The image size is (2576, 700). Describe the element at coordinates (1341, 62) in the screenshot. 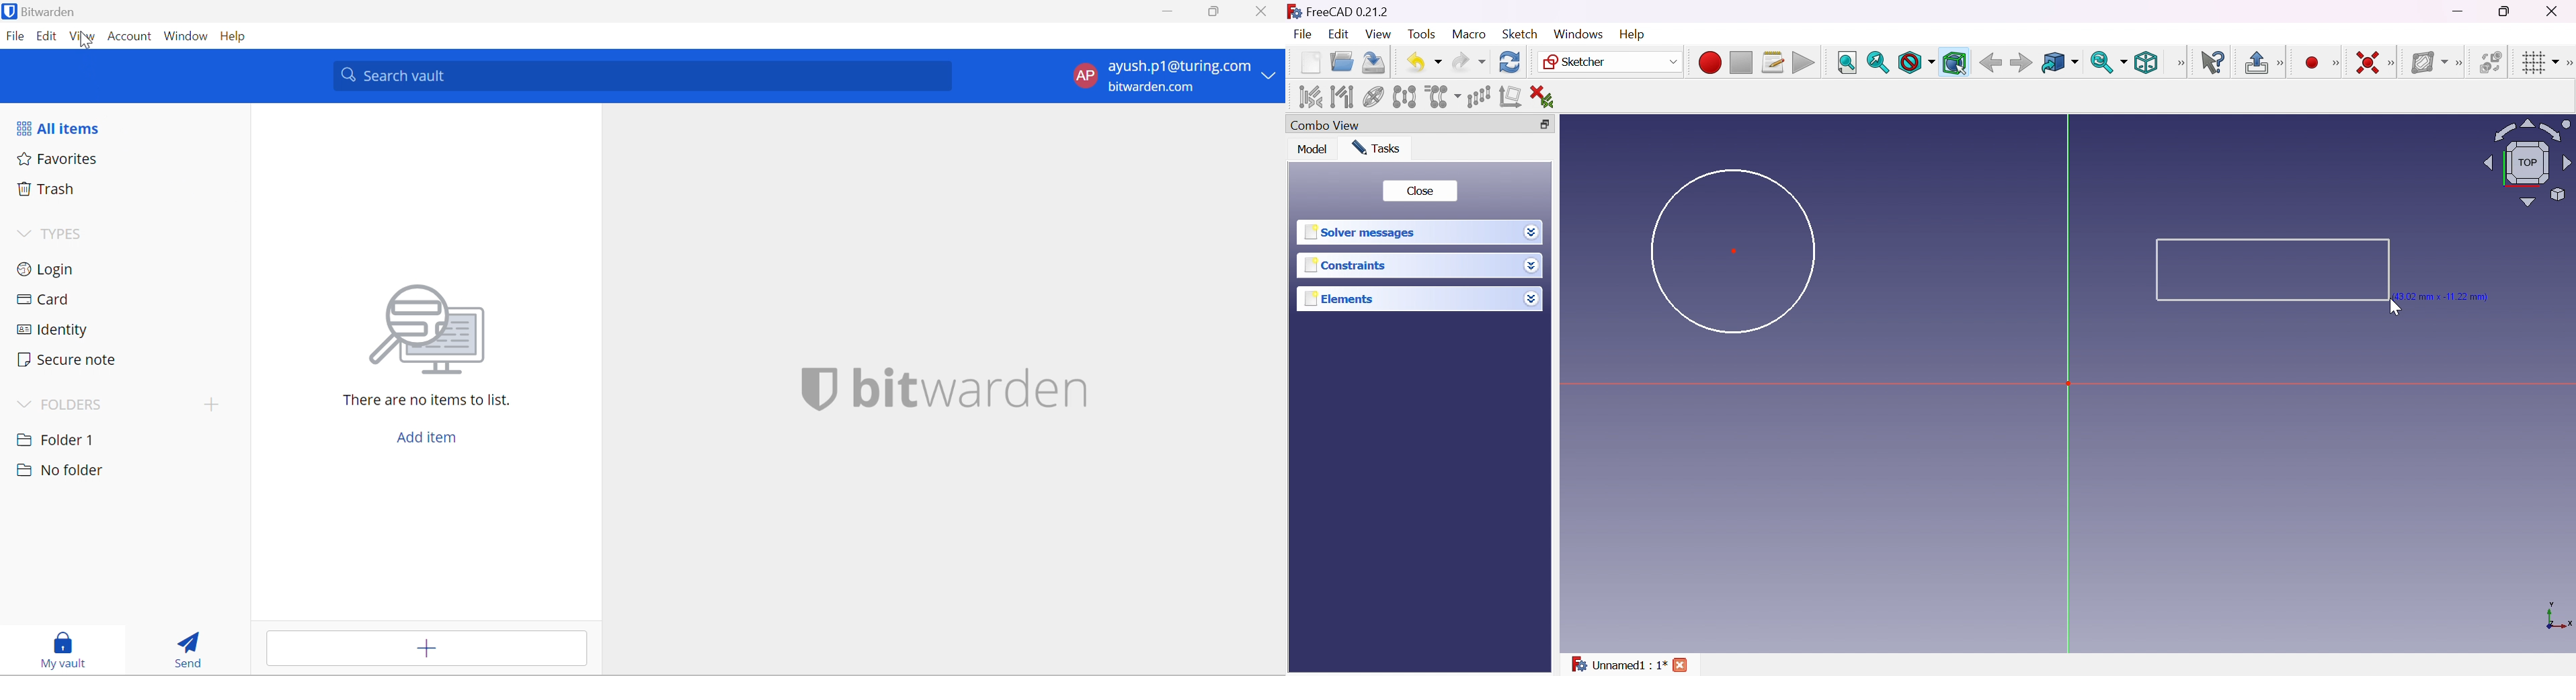

I see `Open...` at that location.